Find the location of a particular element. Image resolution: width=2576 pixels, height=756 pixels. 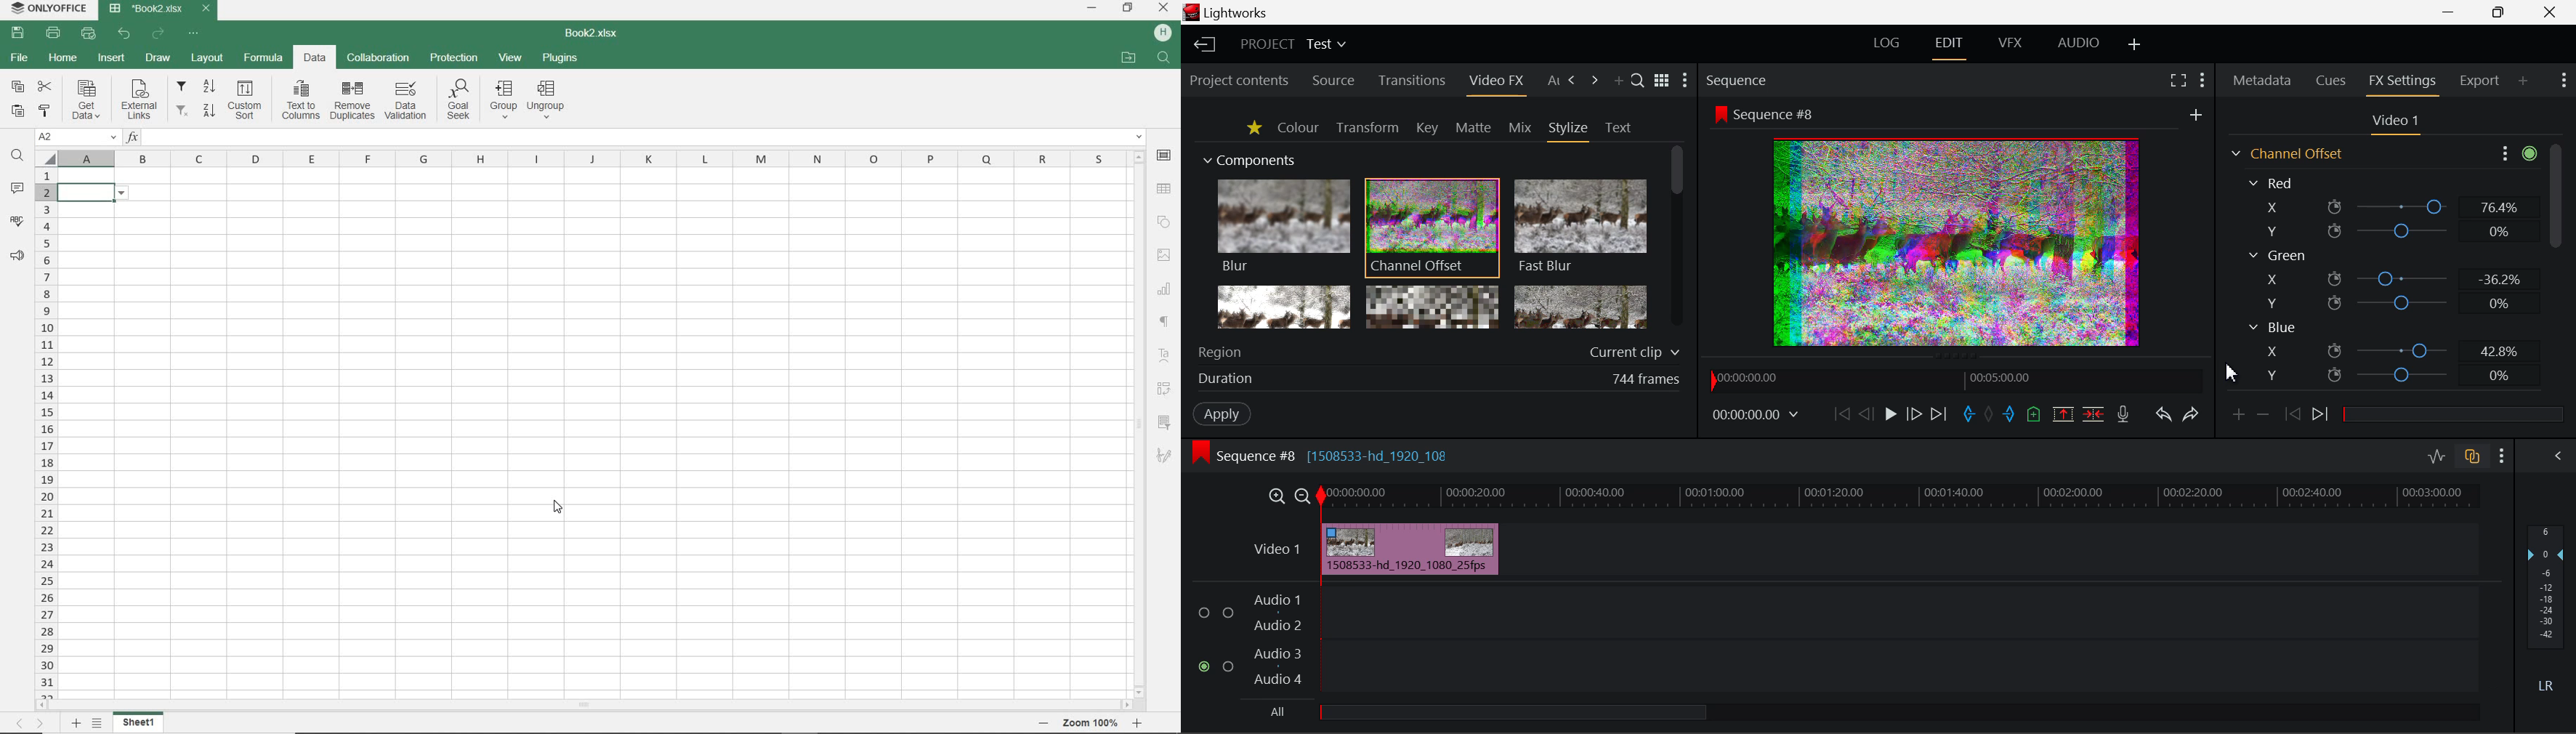

Cursor Position AFTER_LAST_ACTION is located at coordinates (2230, 374).